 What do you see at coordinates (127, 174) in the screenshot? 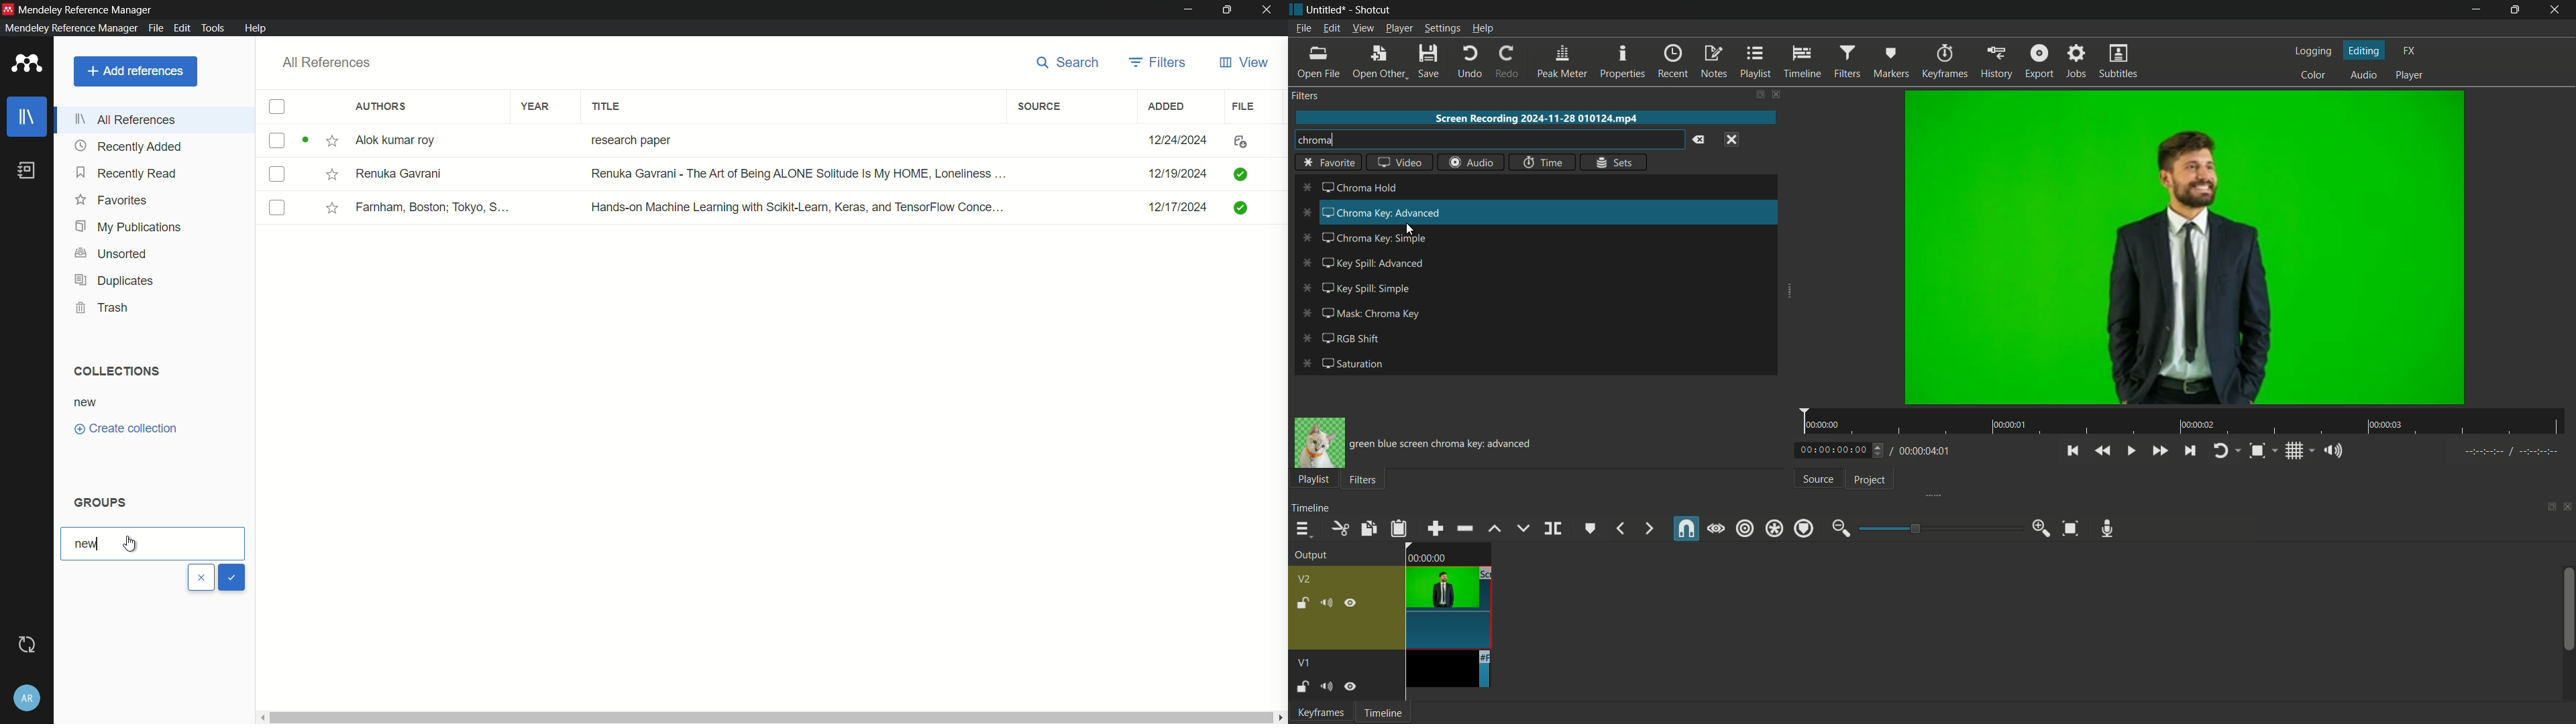
I see `recently read` at bounding box center [127, 174].